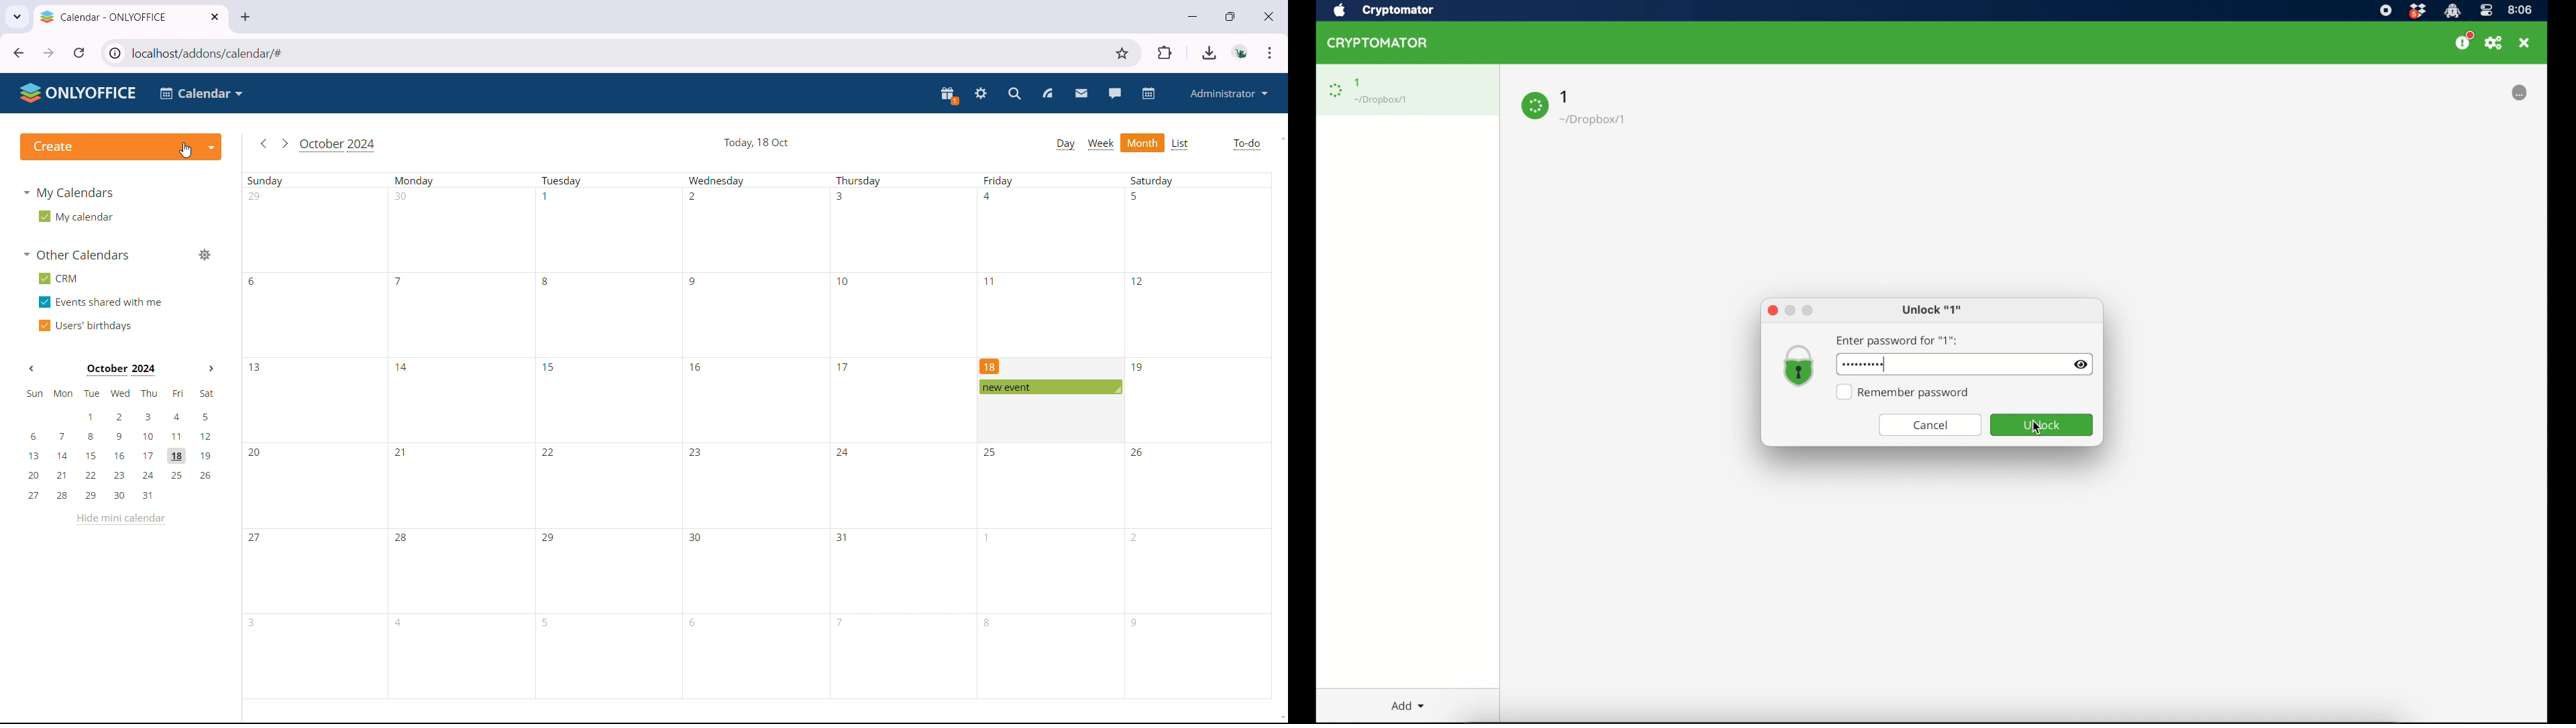 The width and height of the screenshot is (2576, 728). I want to click on calendar, so click(1150, 93).